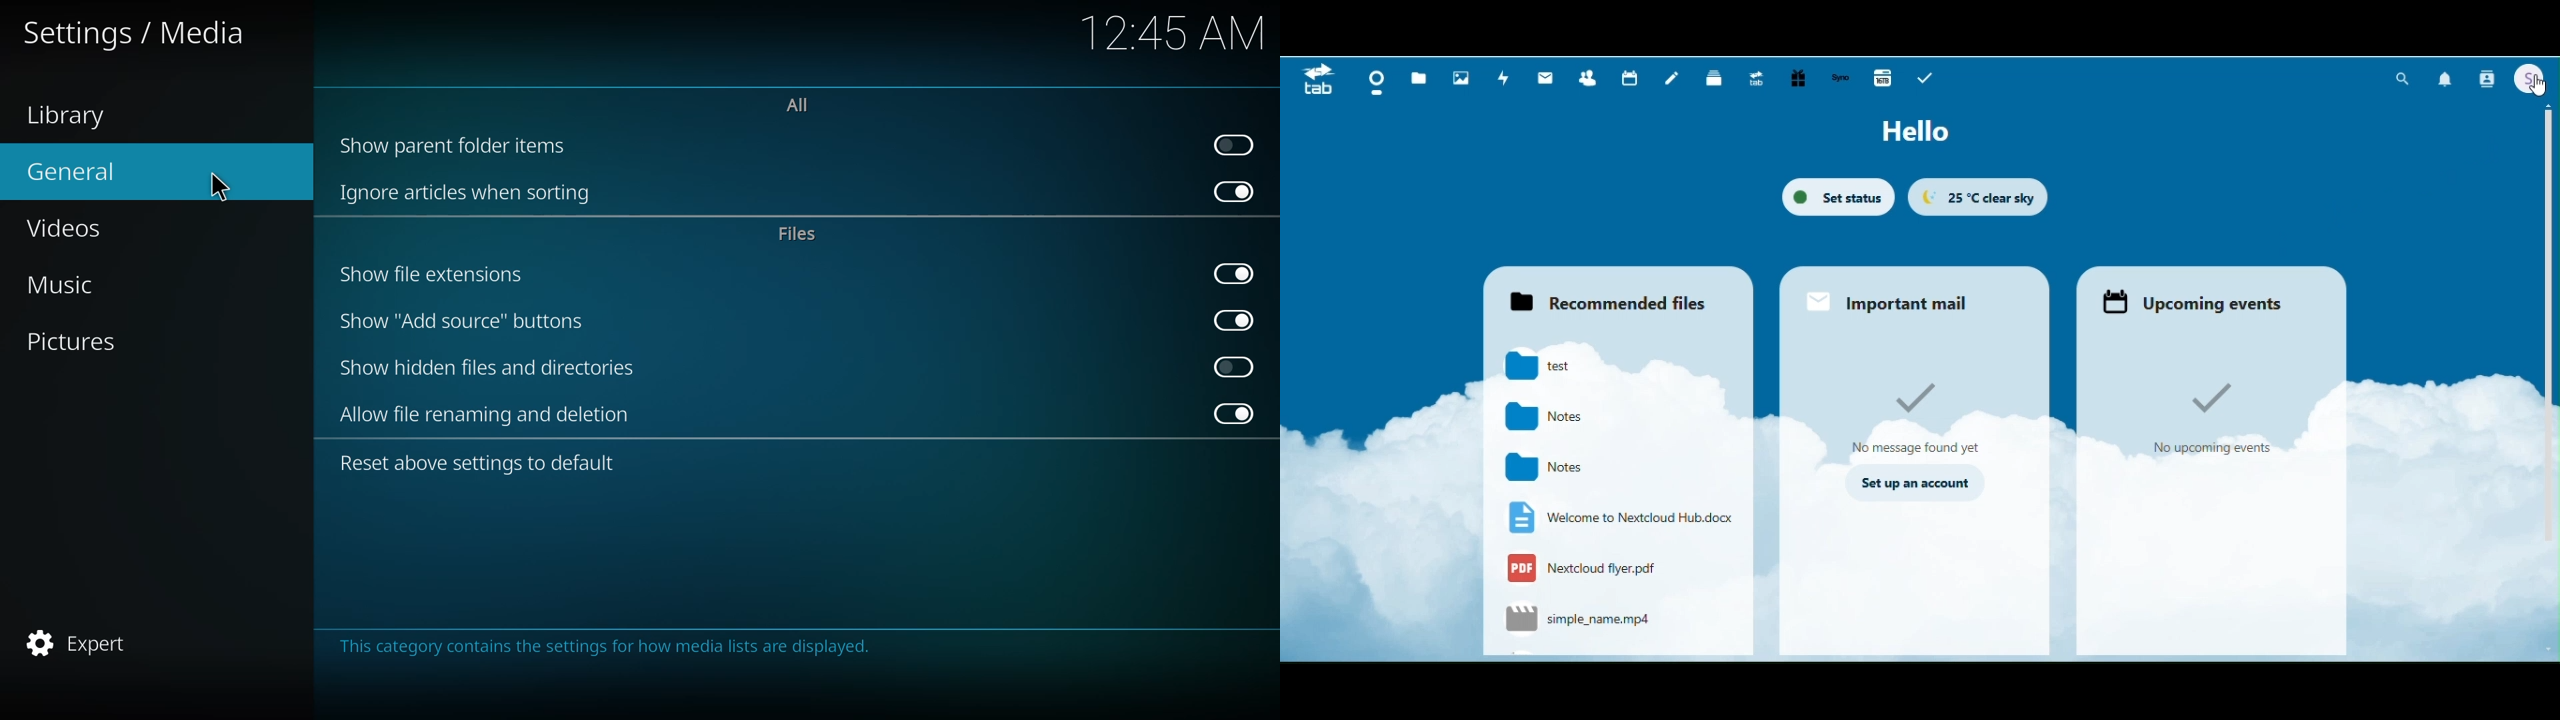 Image resolution: width=2576 pixels, height=728 pixels. I want to click on click to enable, so click(1236, 143).